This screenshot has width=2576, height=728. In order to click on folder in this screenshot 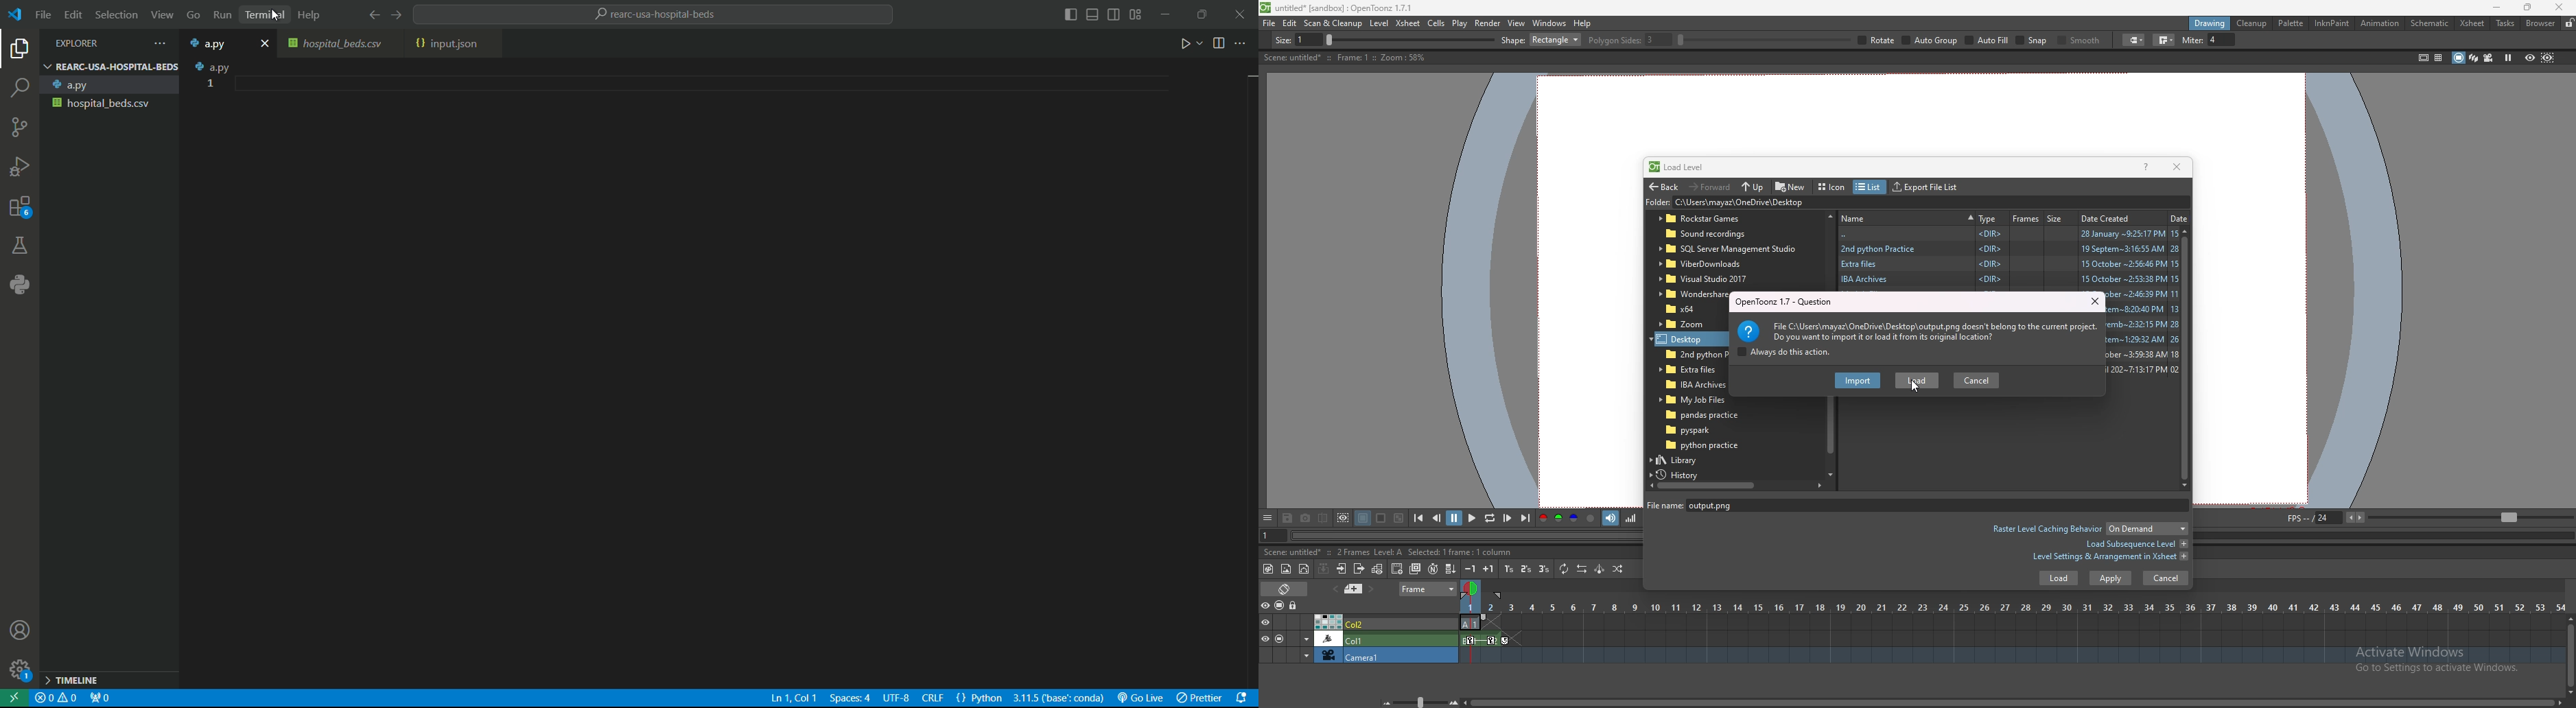, I will do `click(1688, 370)`.